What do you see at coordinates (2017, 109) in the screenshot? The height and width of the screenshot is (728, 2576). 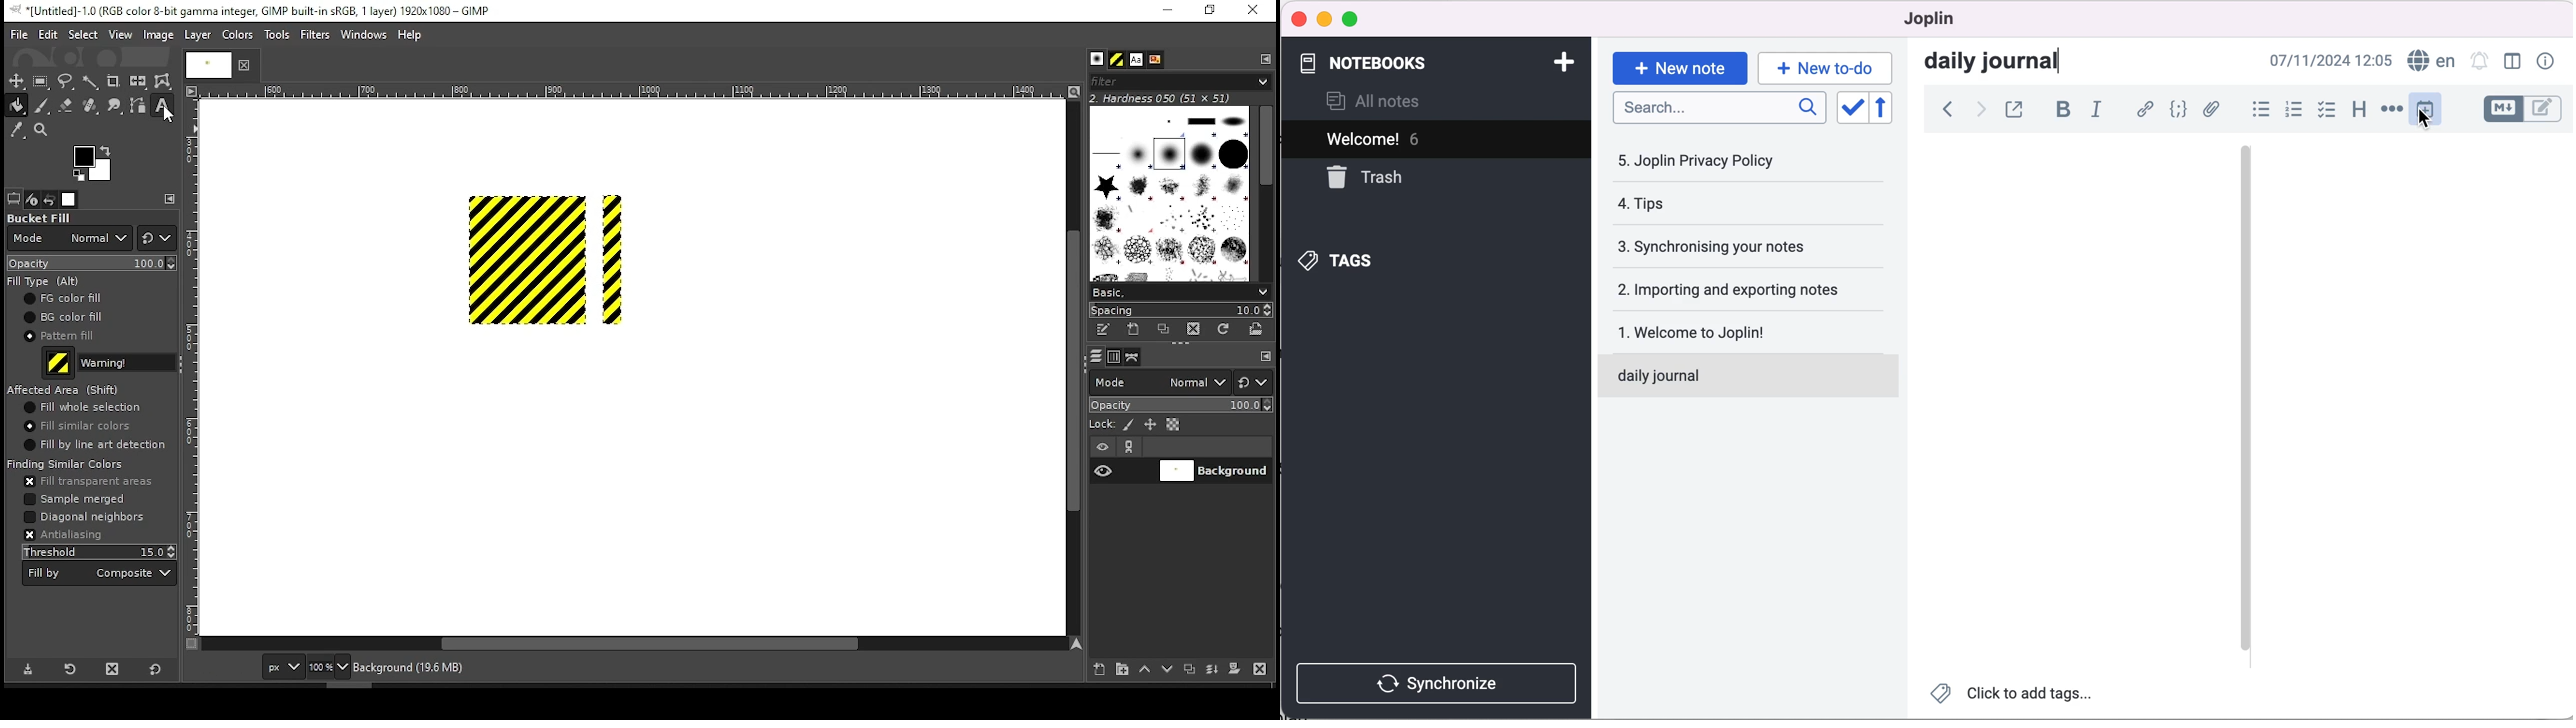 I see `toggle external editing` at bounding box center [2017, 109].